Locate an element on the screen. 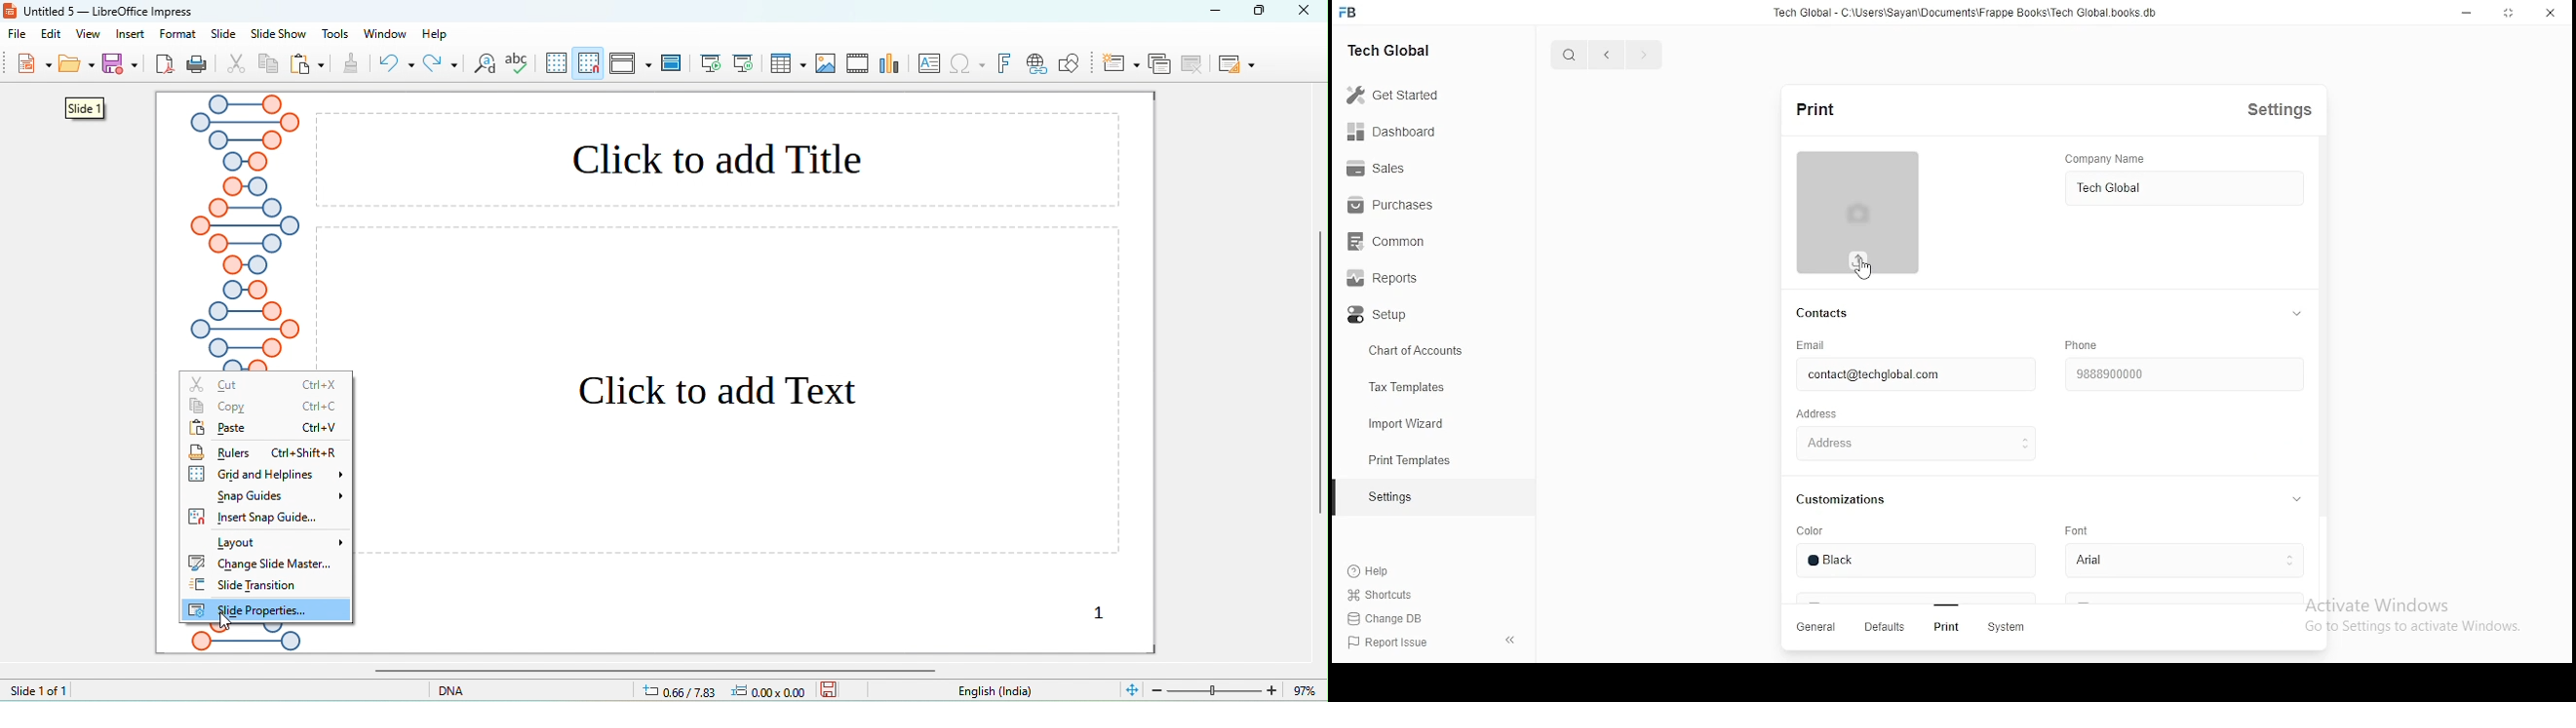 Image resolution: width=2576 pixels, height=728 pixels. slide1 dialog box is located at coordinates (82, 109).